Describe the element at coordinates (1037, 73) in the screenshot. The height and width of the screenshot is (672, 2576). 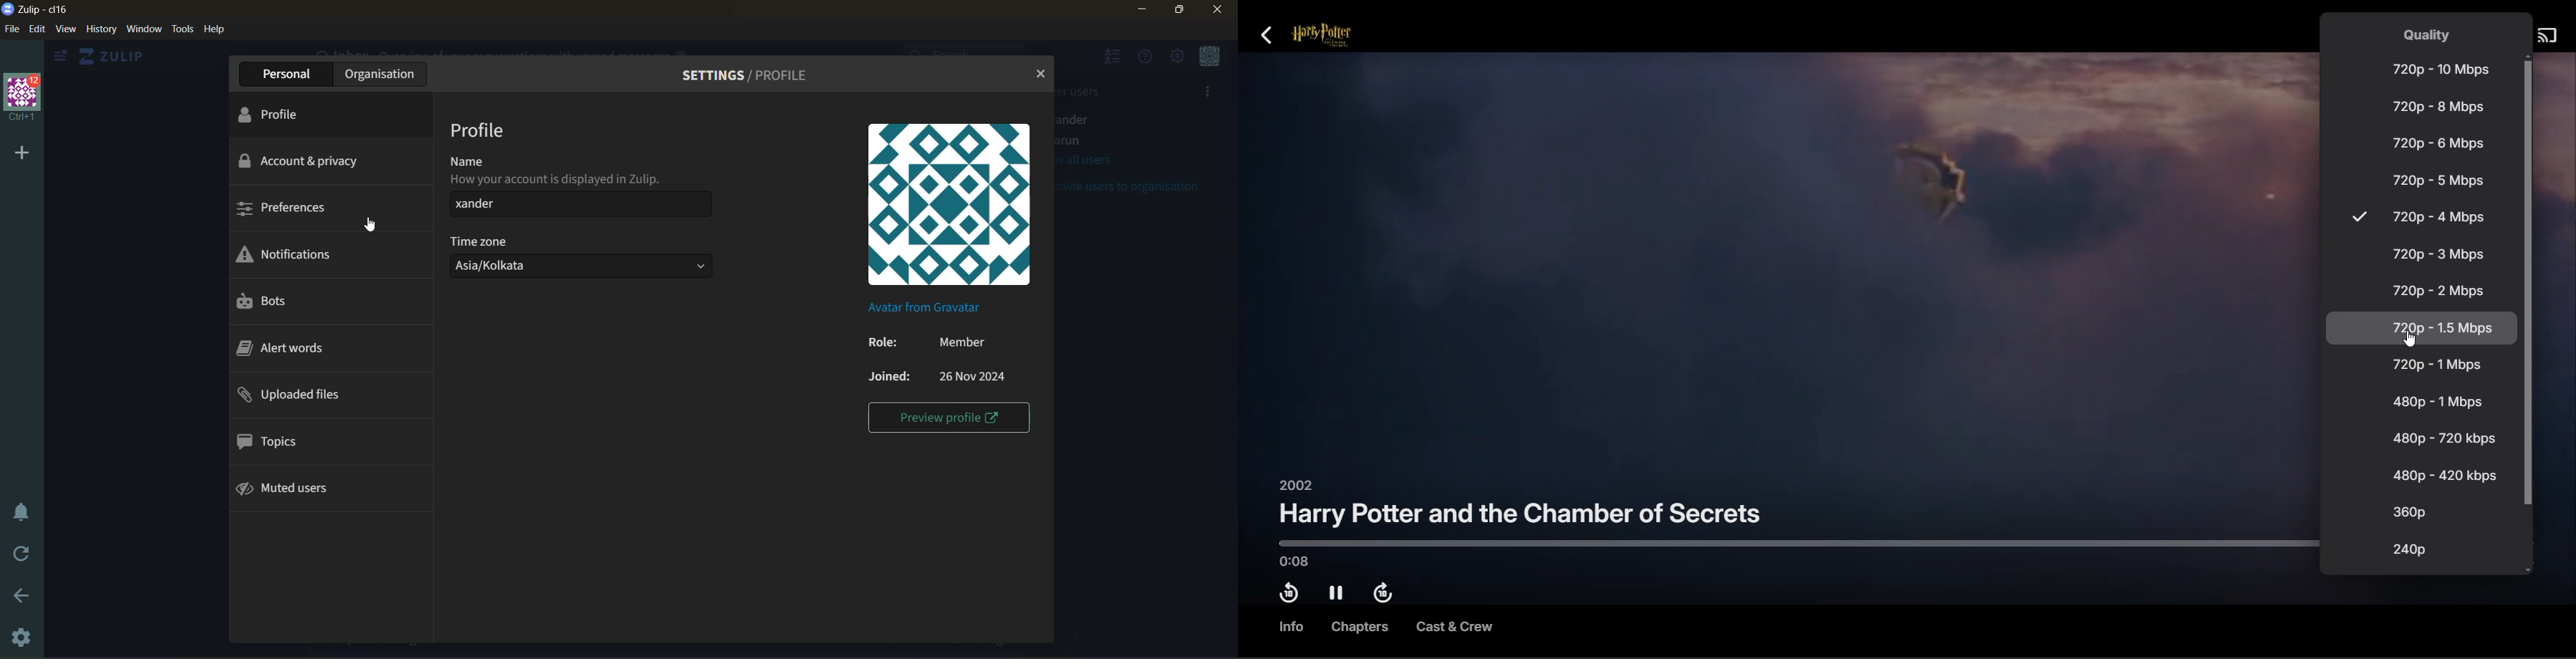
I see `close tab` at that location.